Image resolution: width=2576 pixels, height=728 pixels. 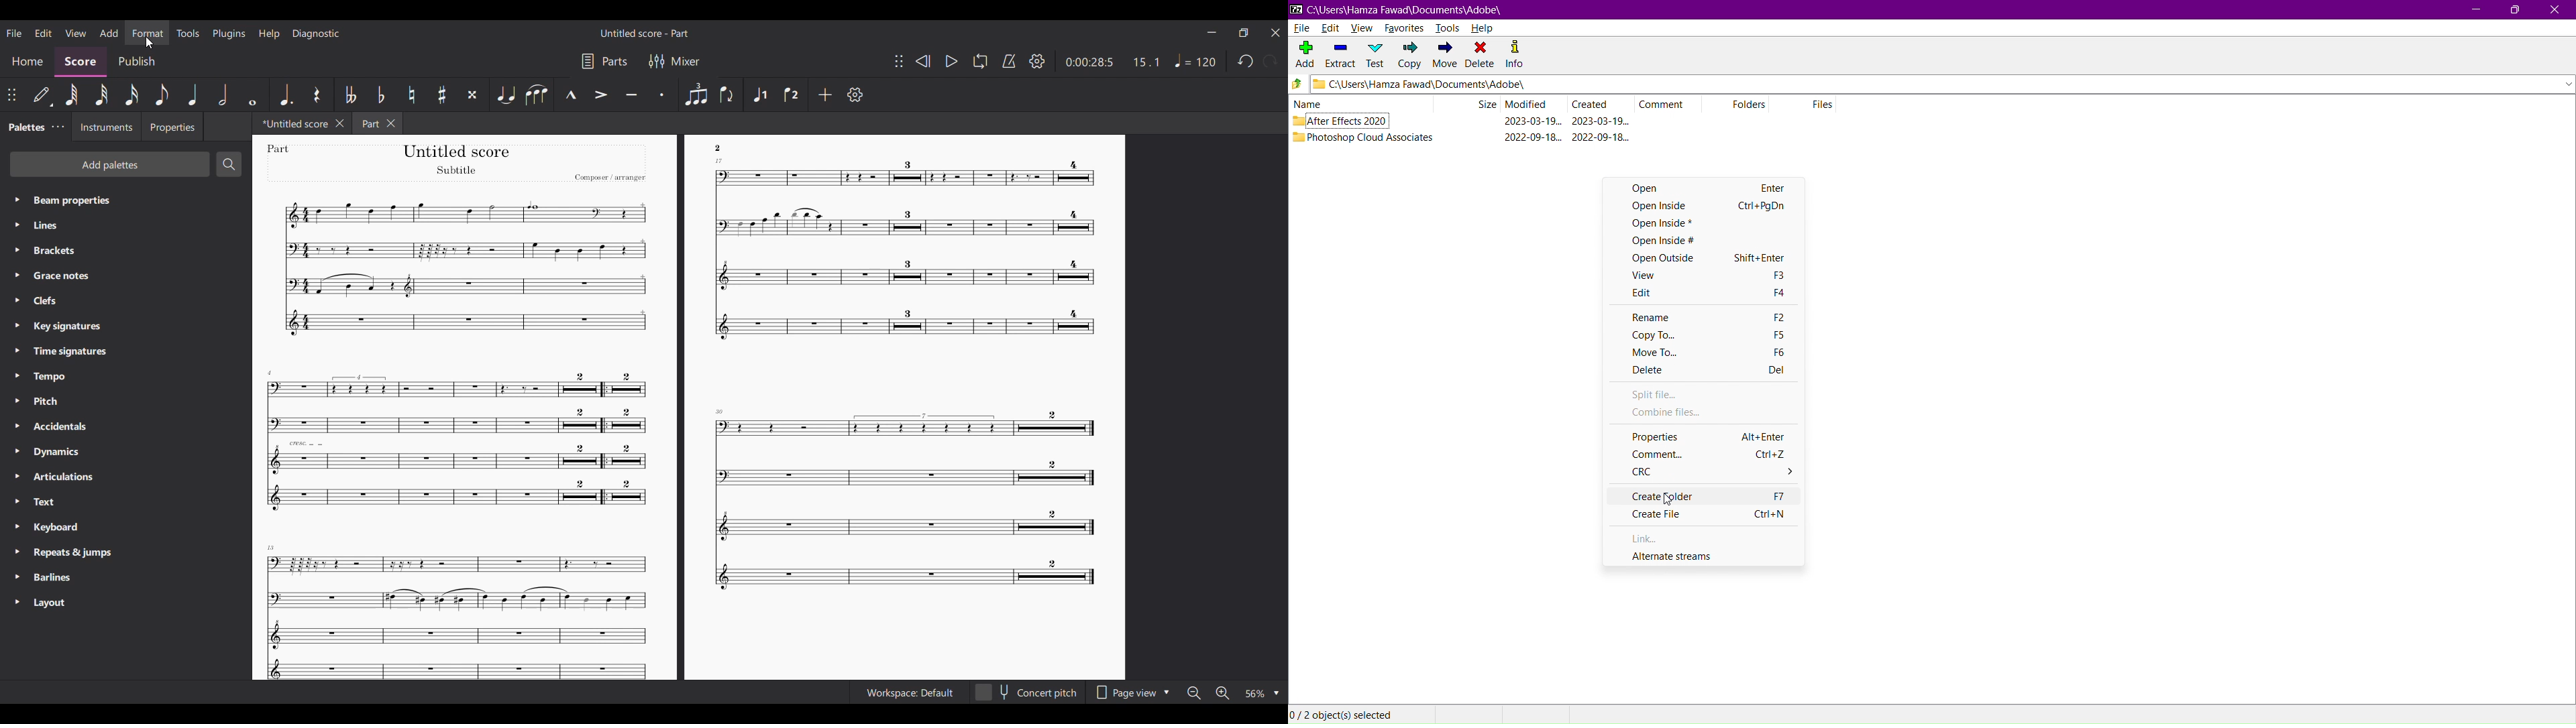 What do you see at coordinates (193, 94) in the screenshot?
I see `Quarter note` at bounding box center [193, 94].